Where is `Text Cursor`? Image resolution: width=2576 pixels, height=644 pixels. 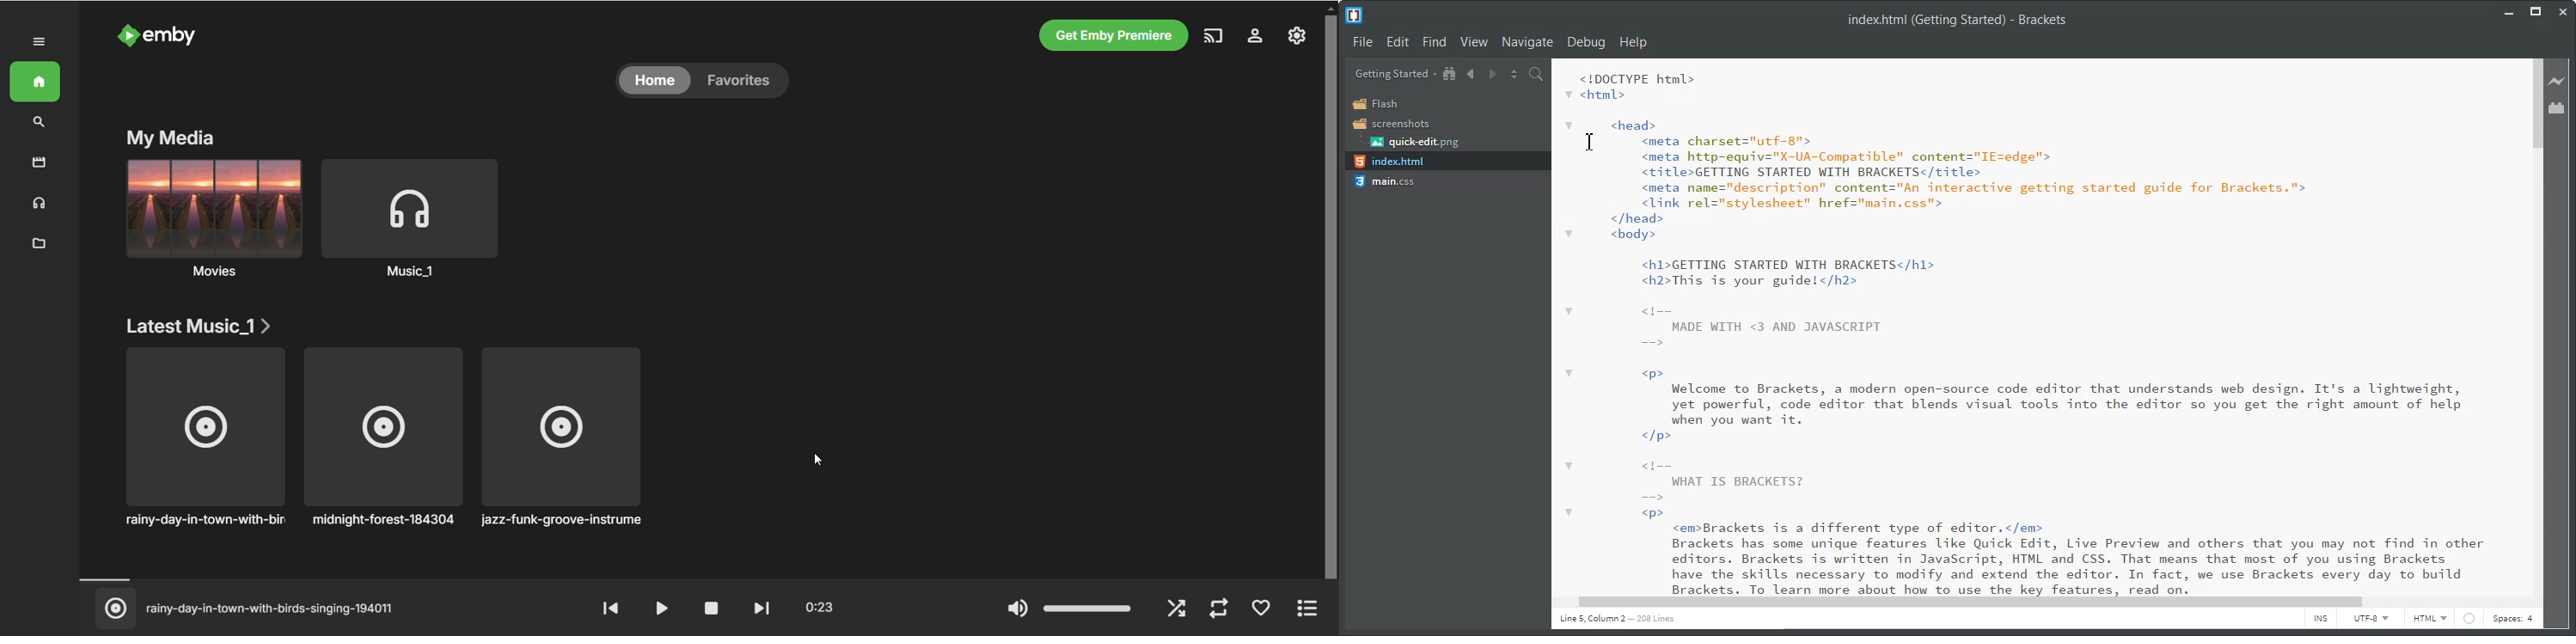 Text Cursor is located at coordinates (1589, 139).